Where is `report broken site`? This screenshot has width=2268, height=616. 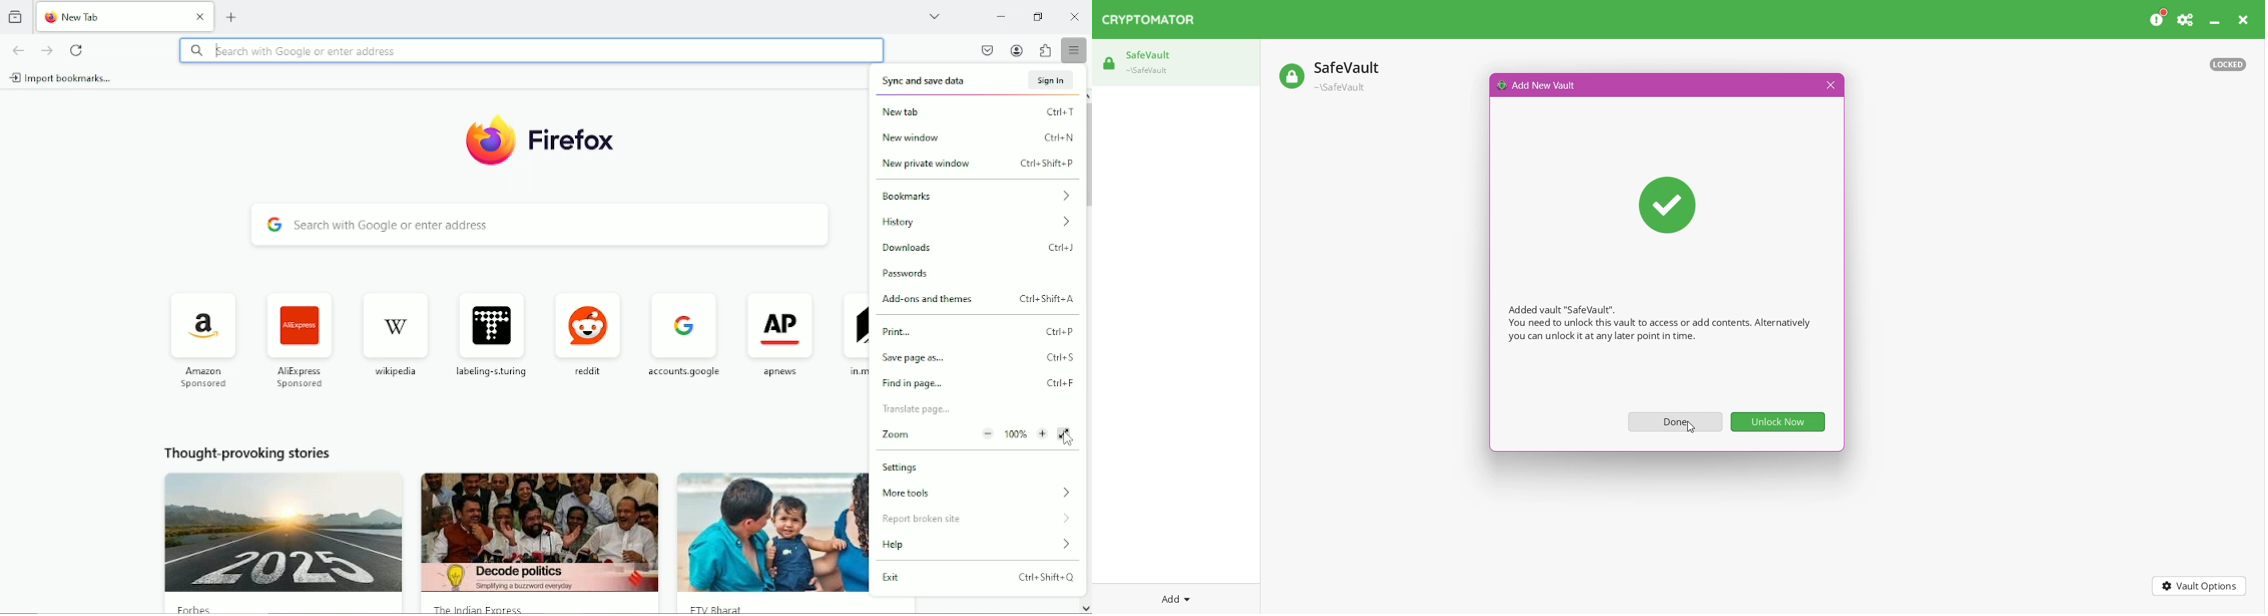
report broken site is located at coordinates (978, 518).